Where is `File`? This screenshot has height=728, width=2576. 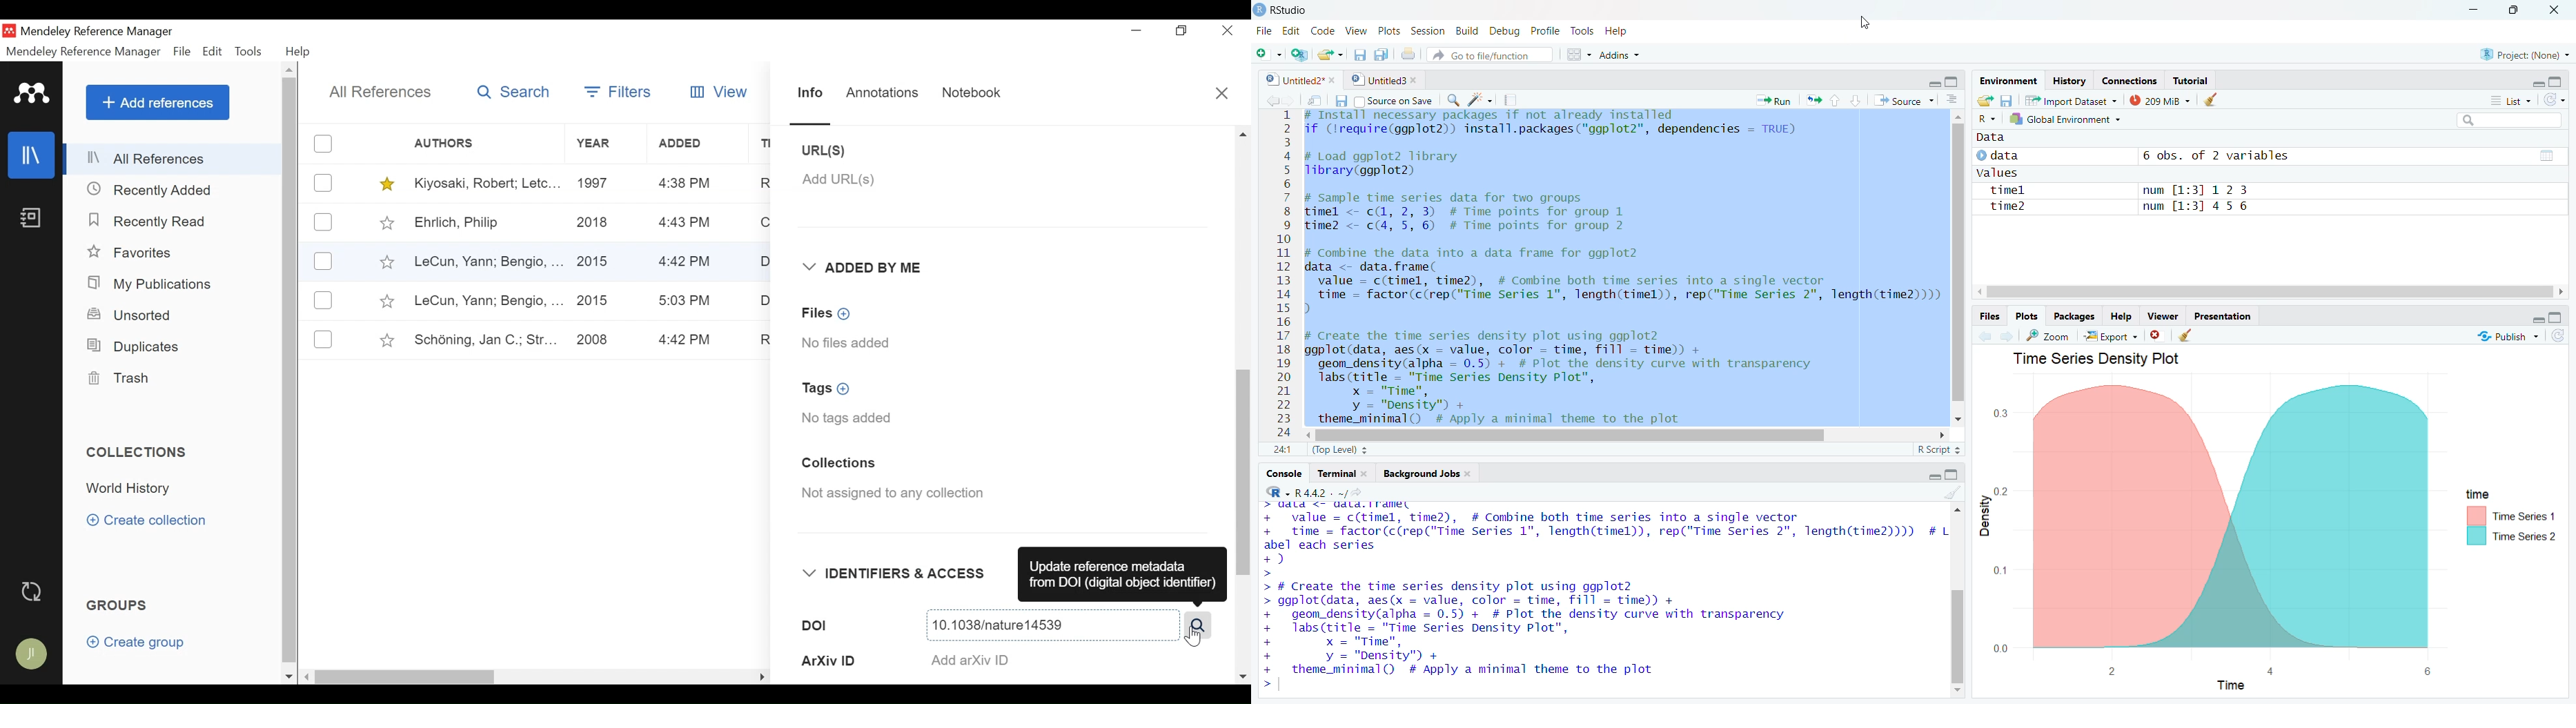
File is located at coordinates (1264, 30).